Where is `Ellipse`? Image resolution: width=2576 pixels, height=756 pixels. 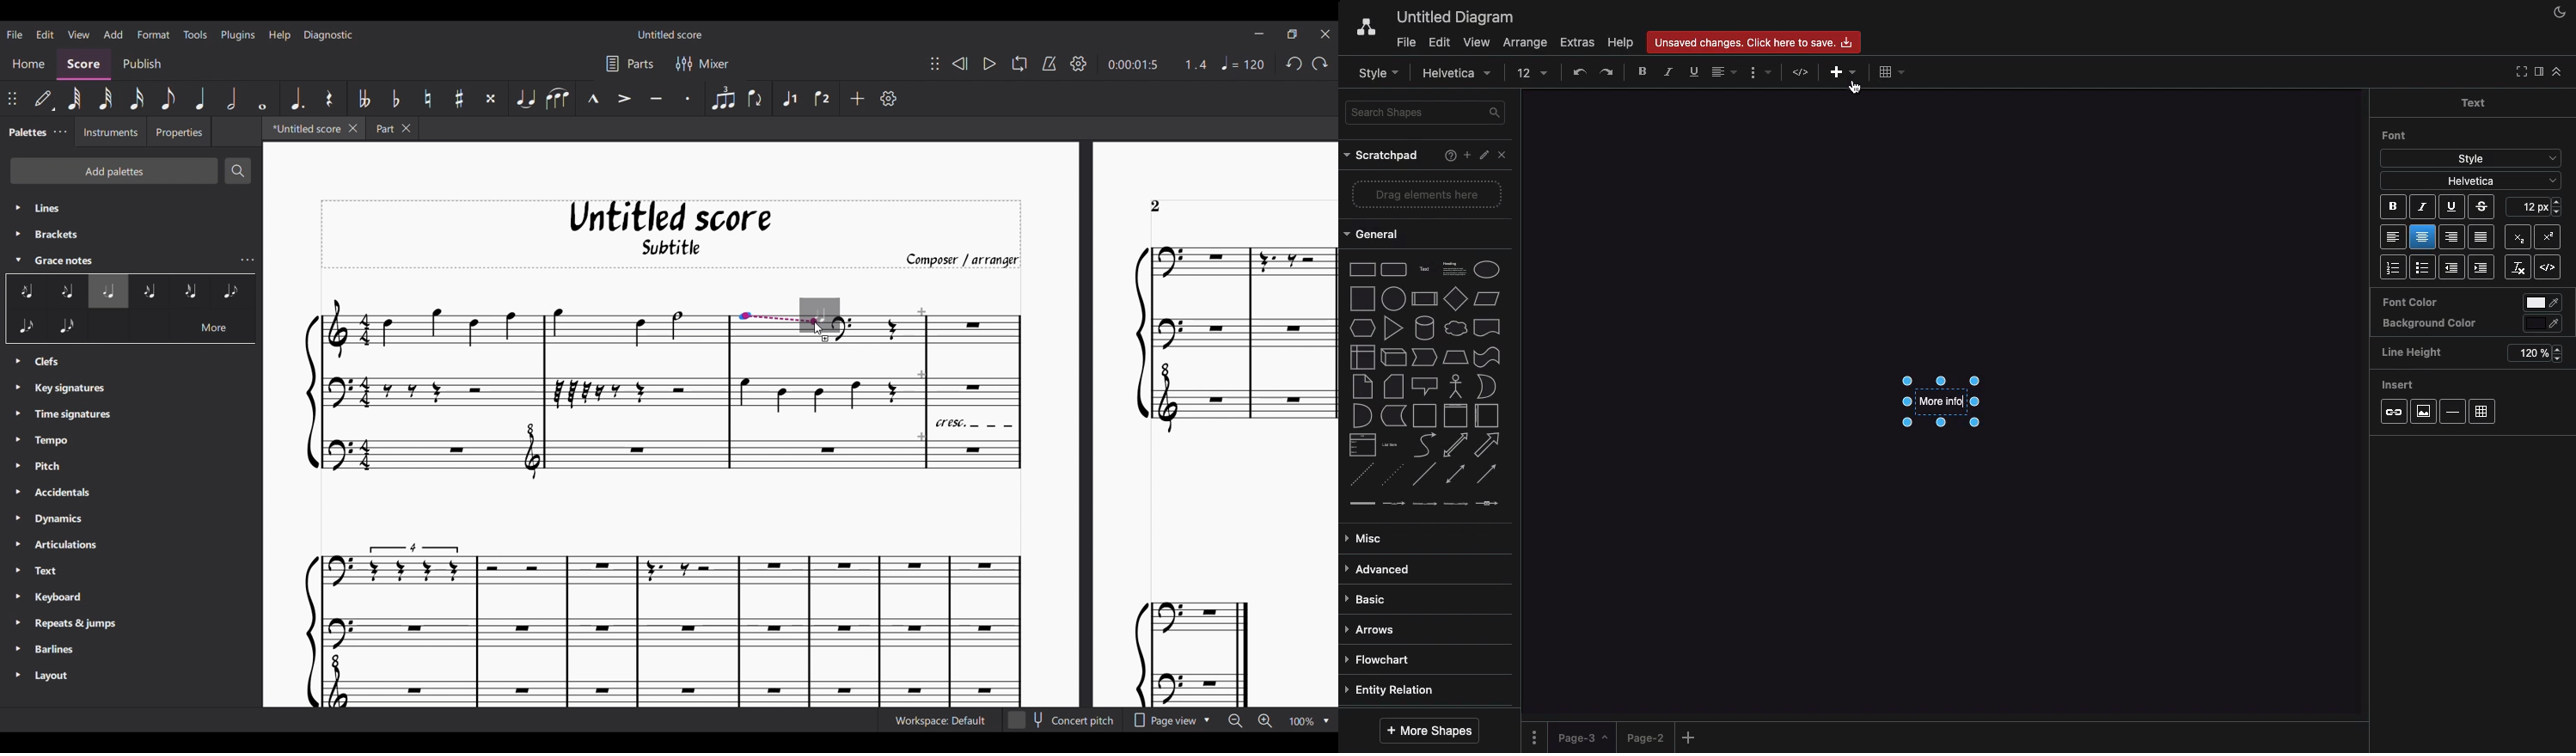 Ellipse is located at coordinates (1487, 270).